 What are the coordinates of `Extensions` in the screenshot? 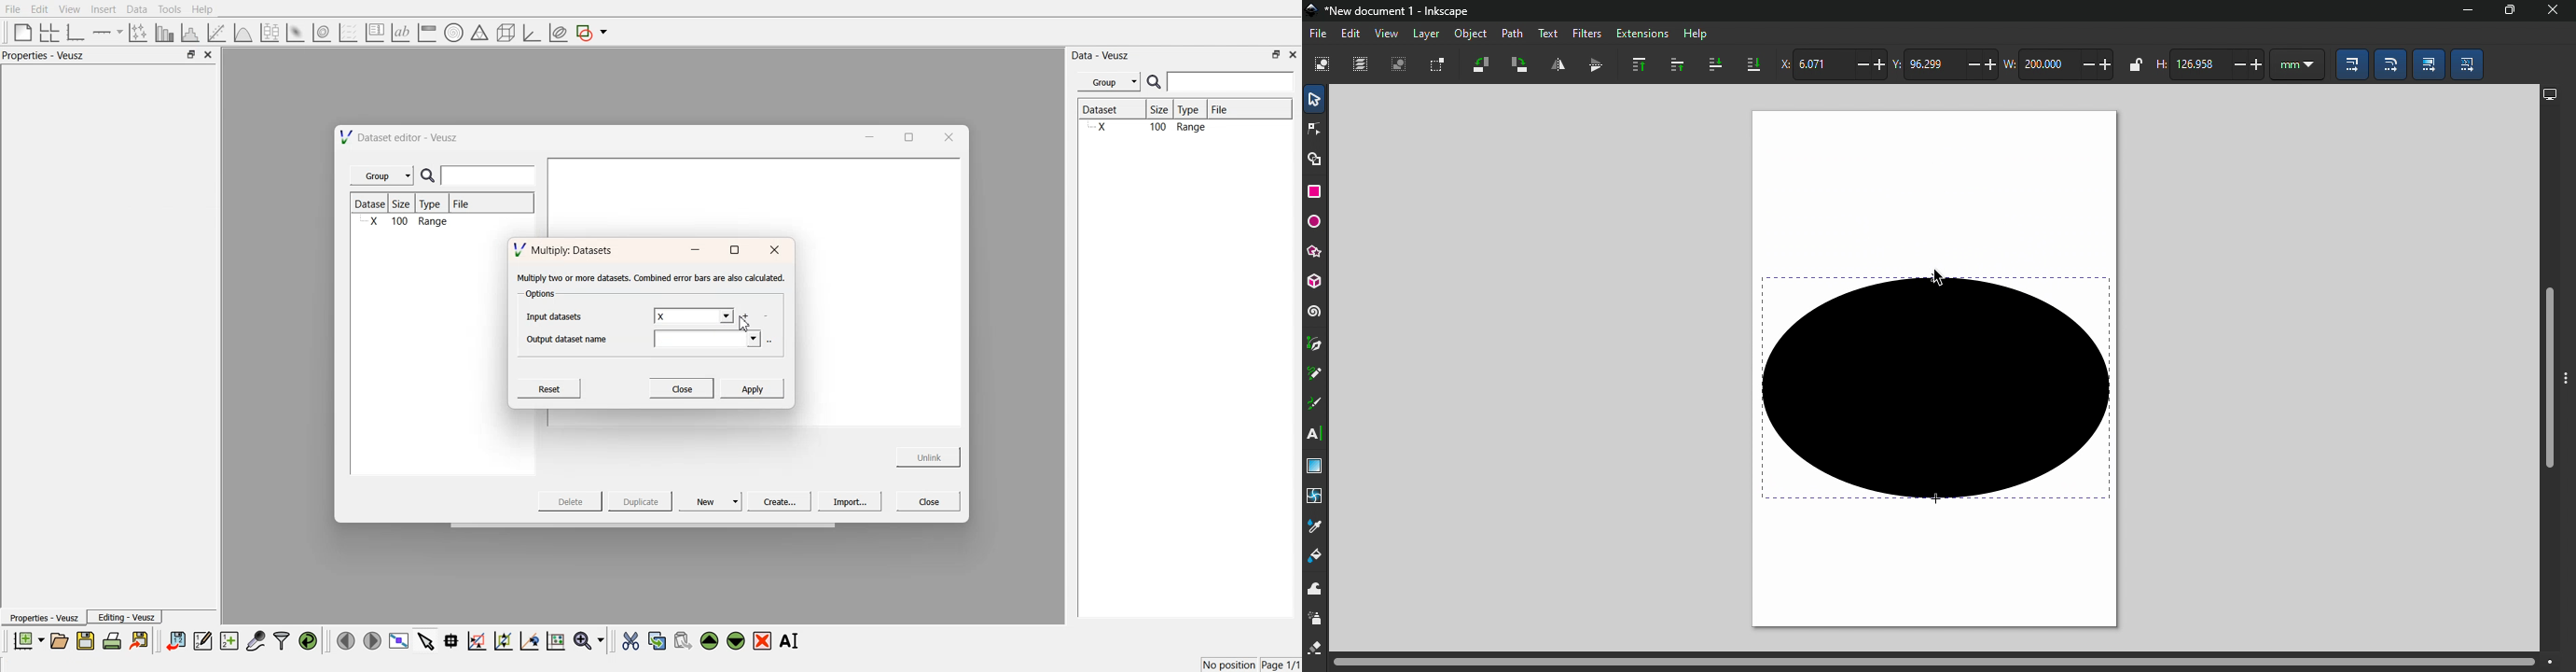 It's located at (1642, 34).